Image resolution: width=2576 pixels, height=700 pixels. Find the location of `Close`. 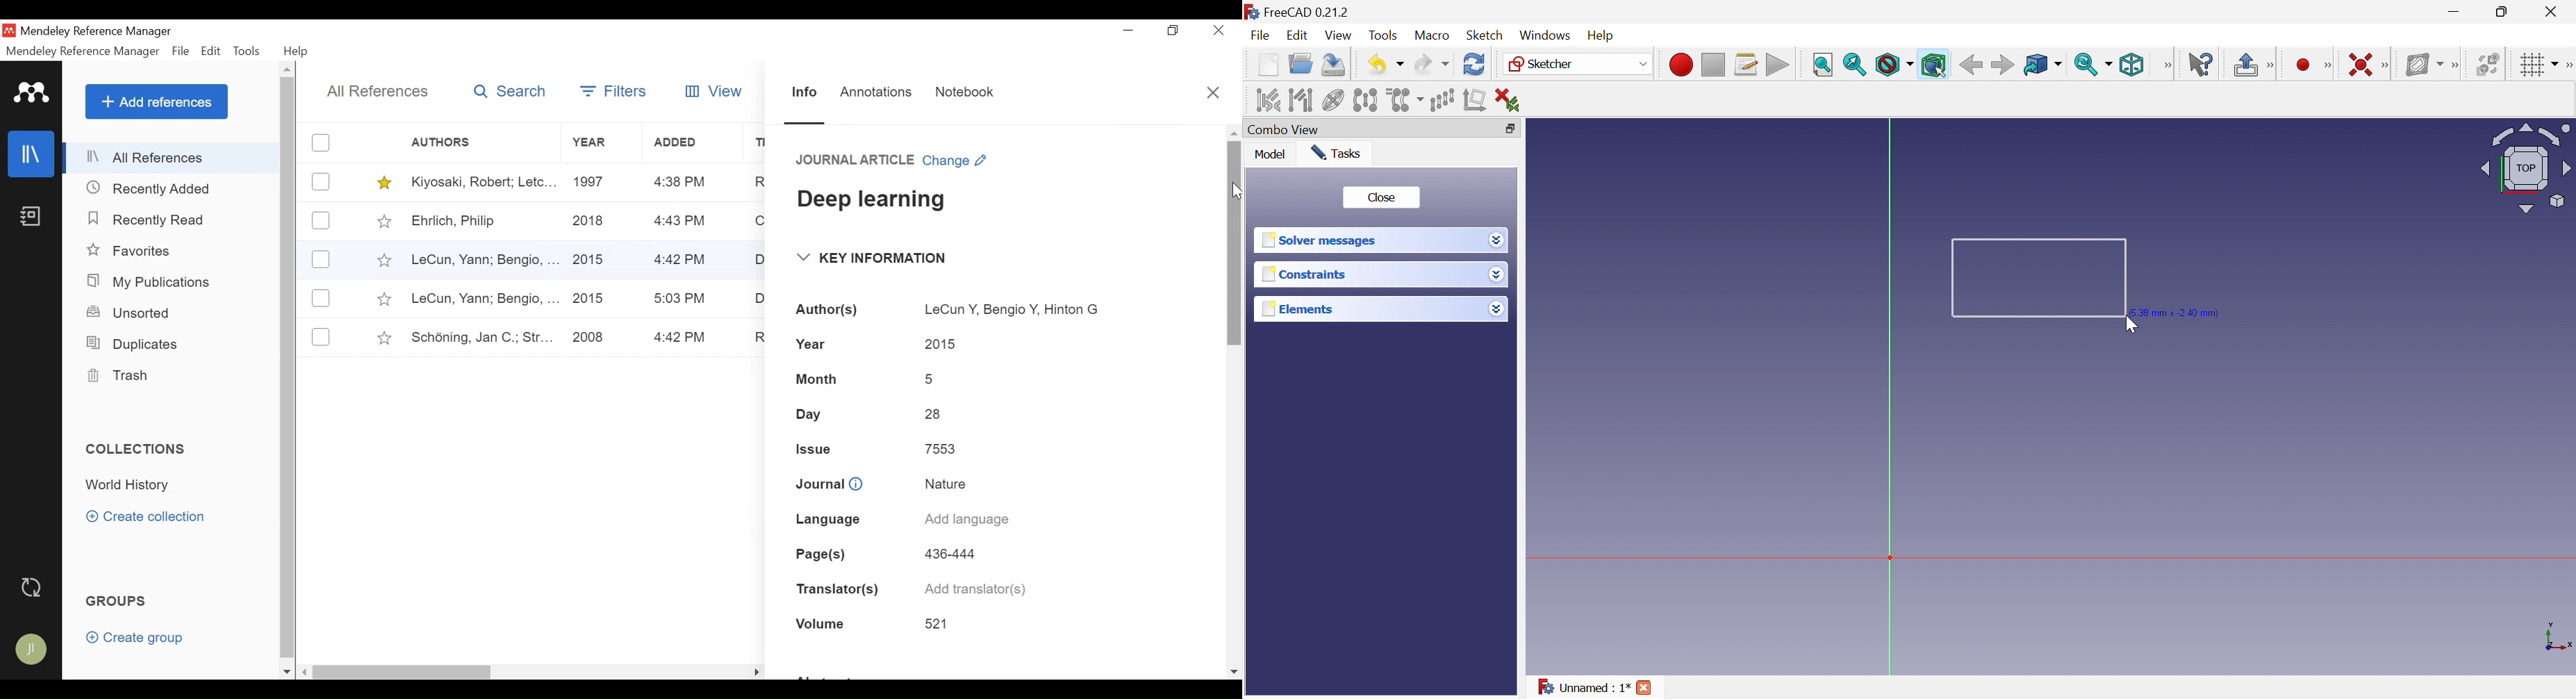

Close is located at coordinates (1216, 93).